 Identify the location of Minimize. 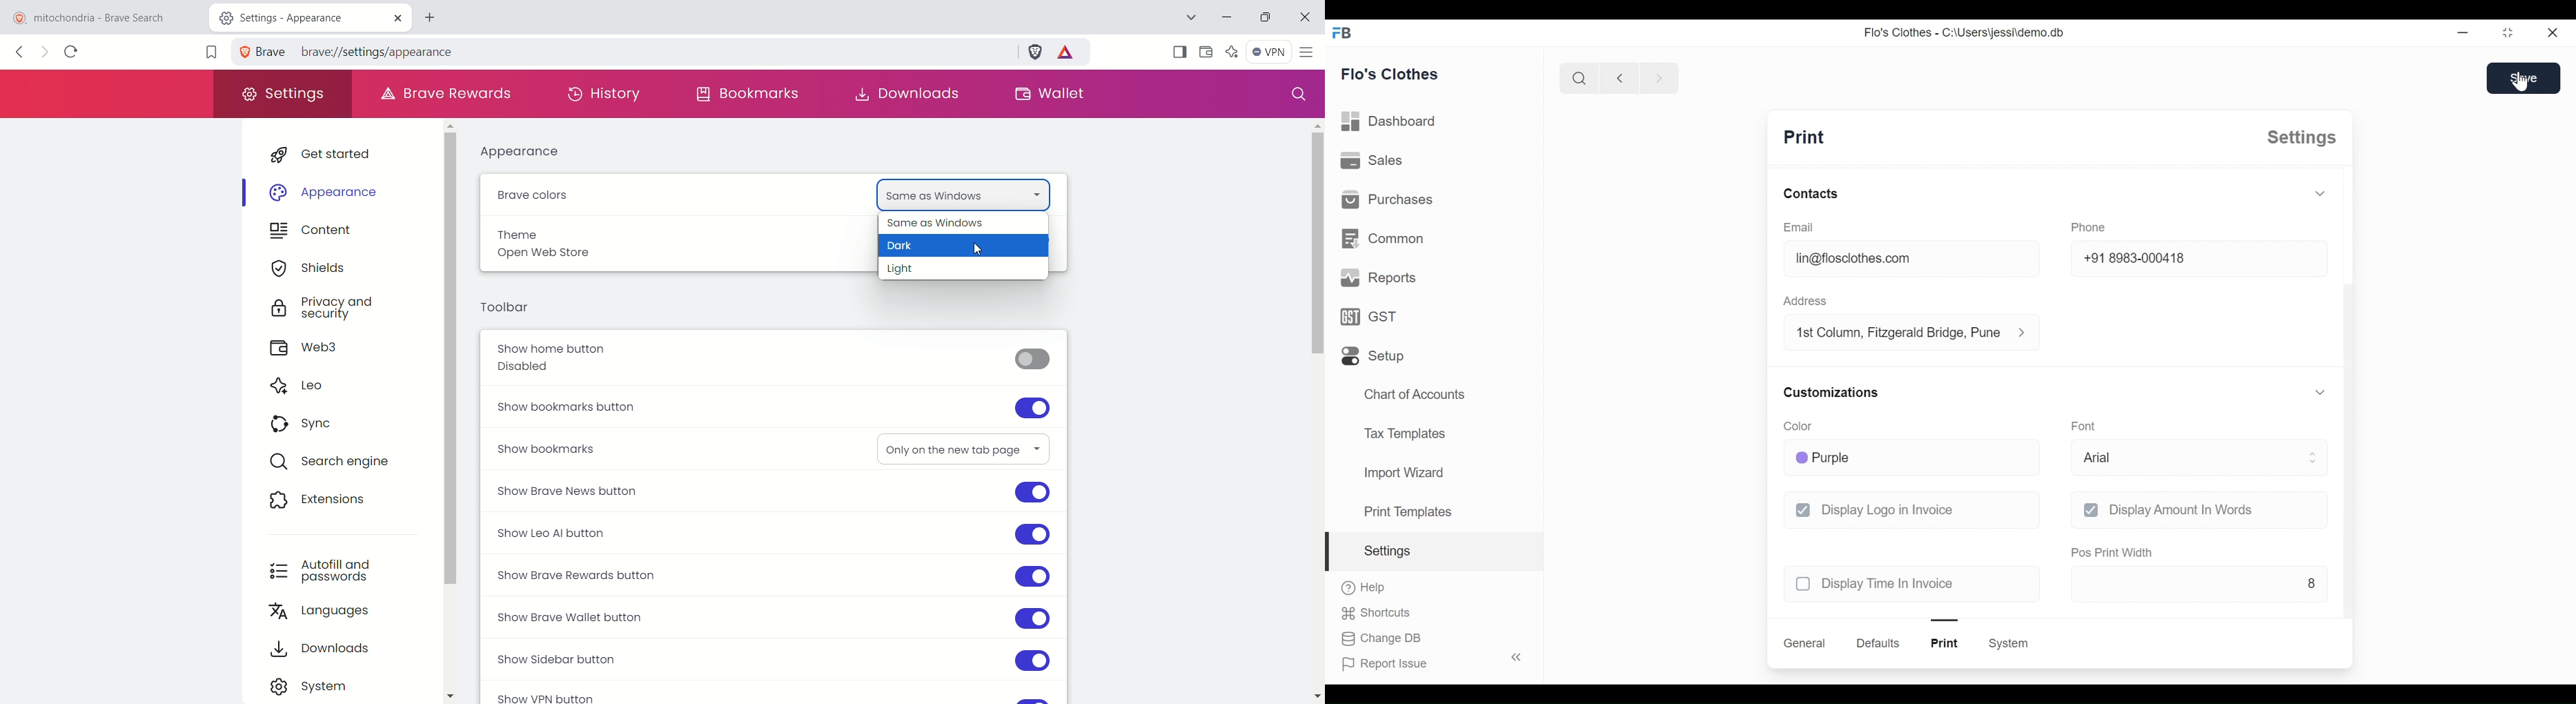
(2461, 32).